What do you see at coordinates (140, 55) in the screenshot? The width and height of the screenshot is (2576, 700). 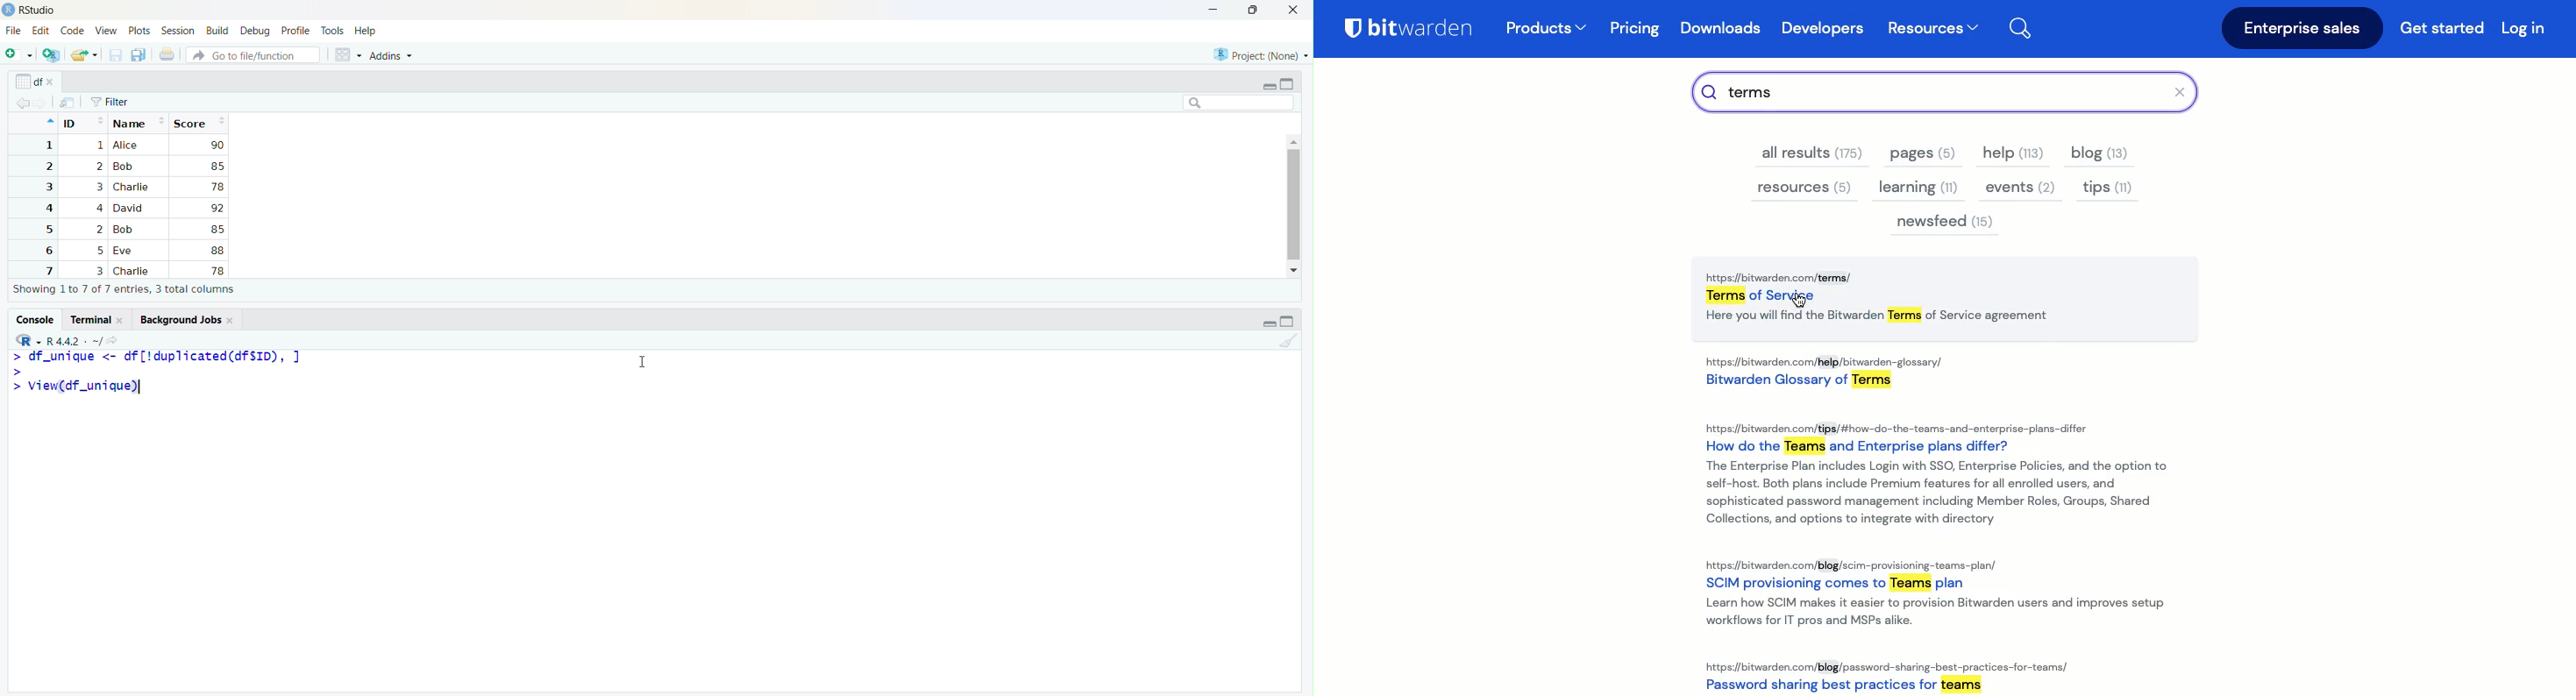 I see `save all` at bounding box center [140, 55].